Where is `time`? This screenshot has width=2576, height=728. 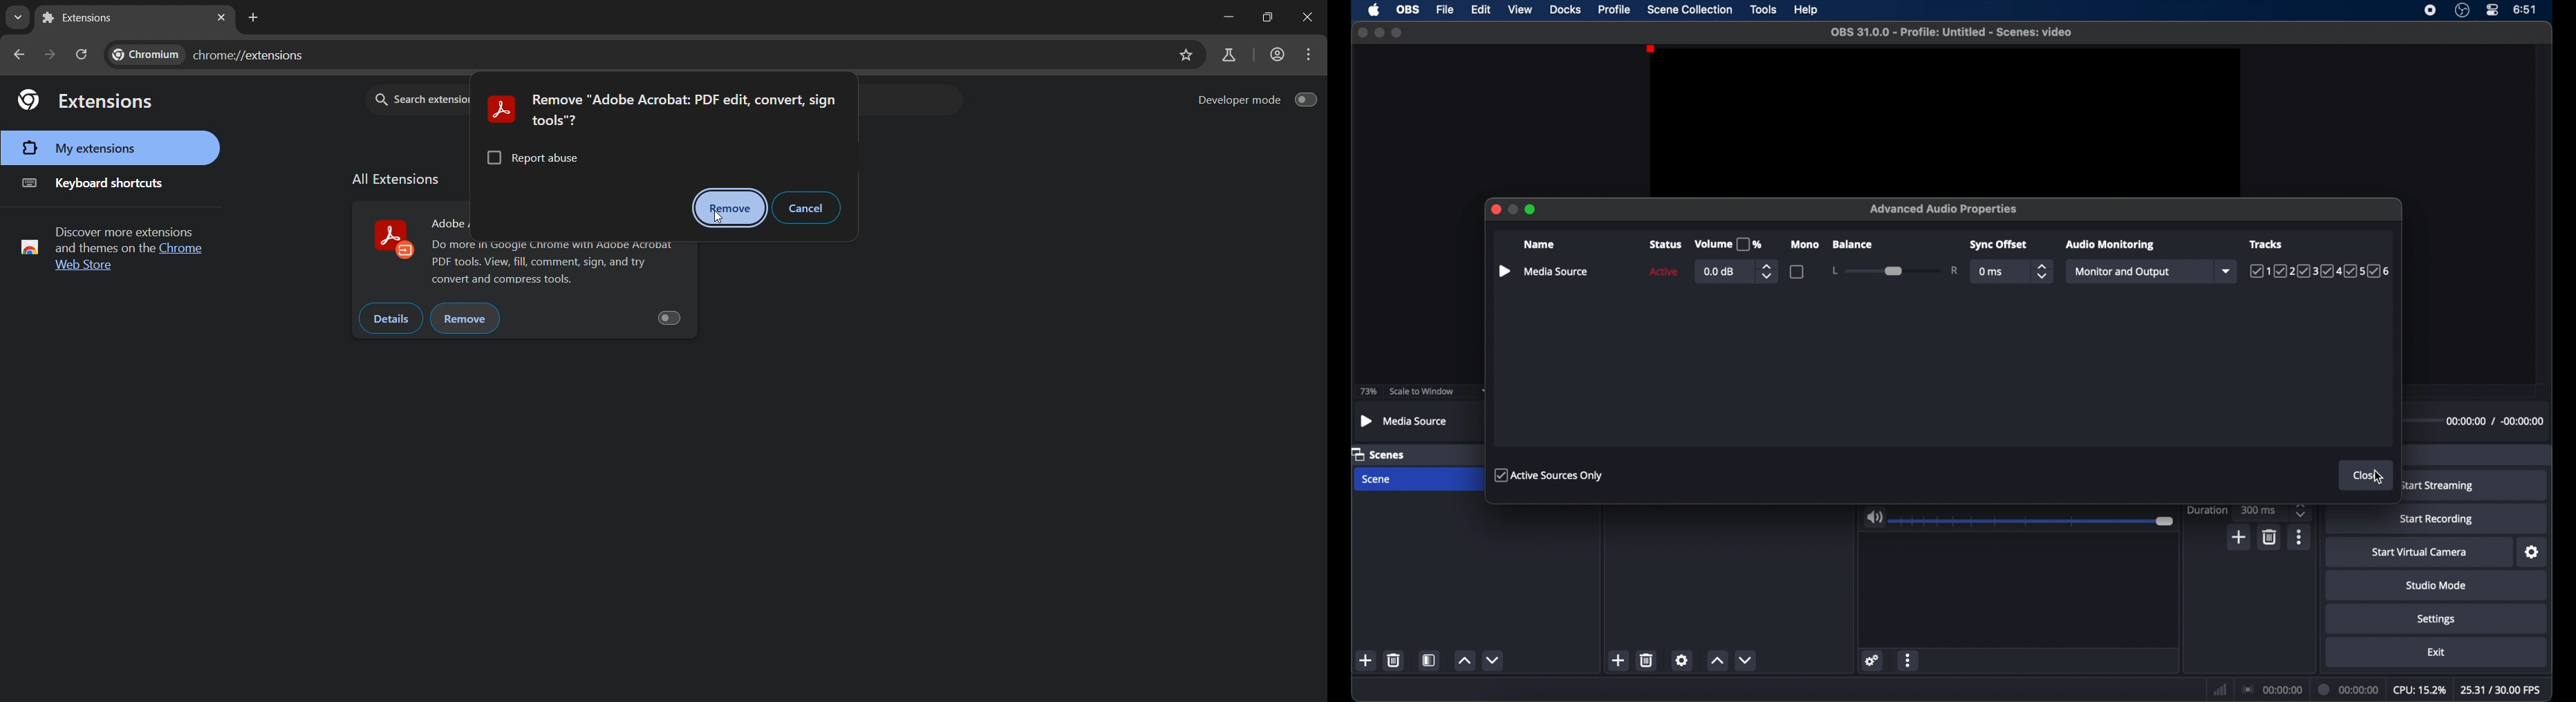 time is located at coordinates (2525, 8).